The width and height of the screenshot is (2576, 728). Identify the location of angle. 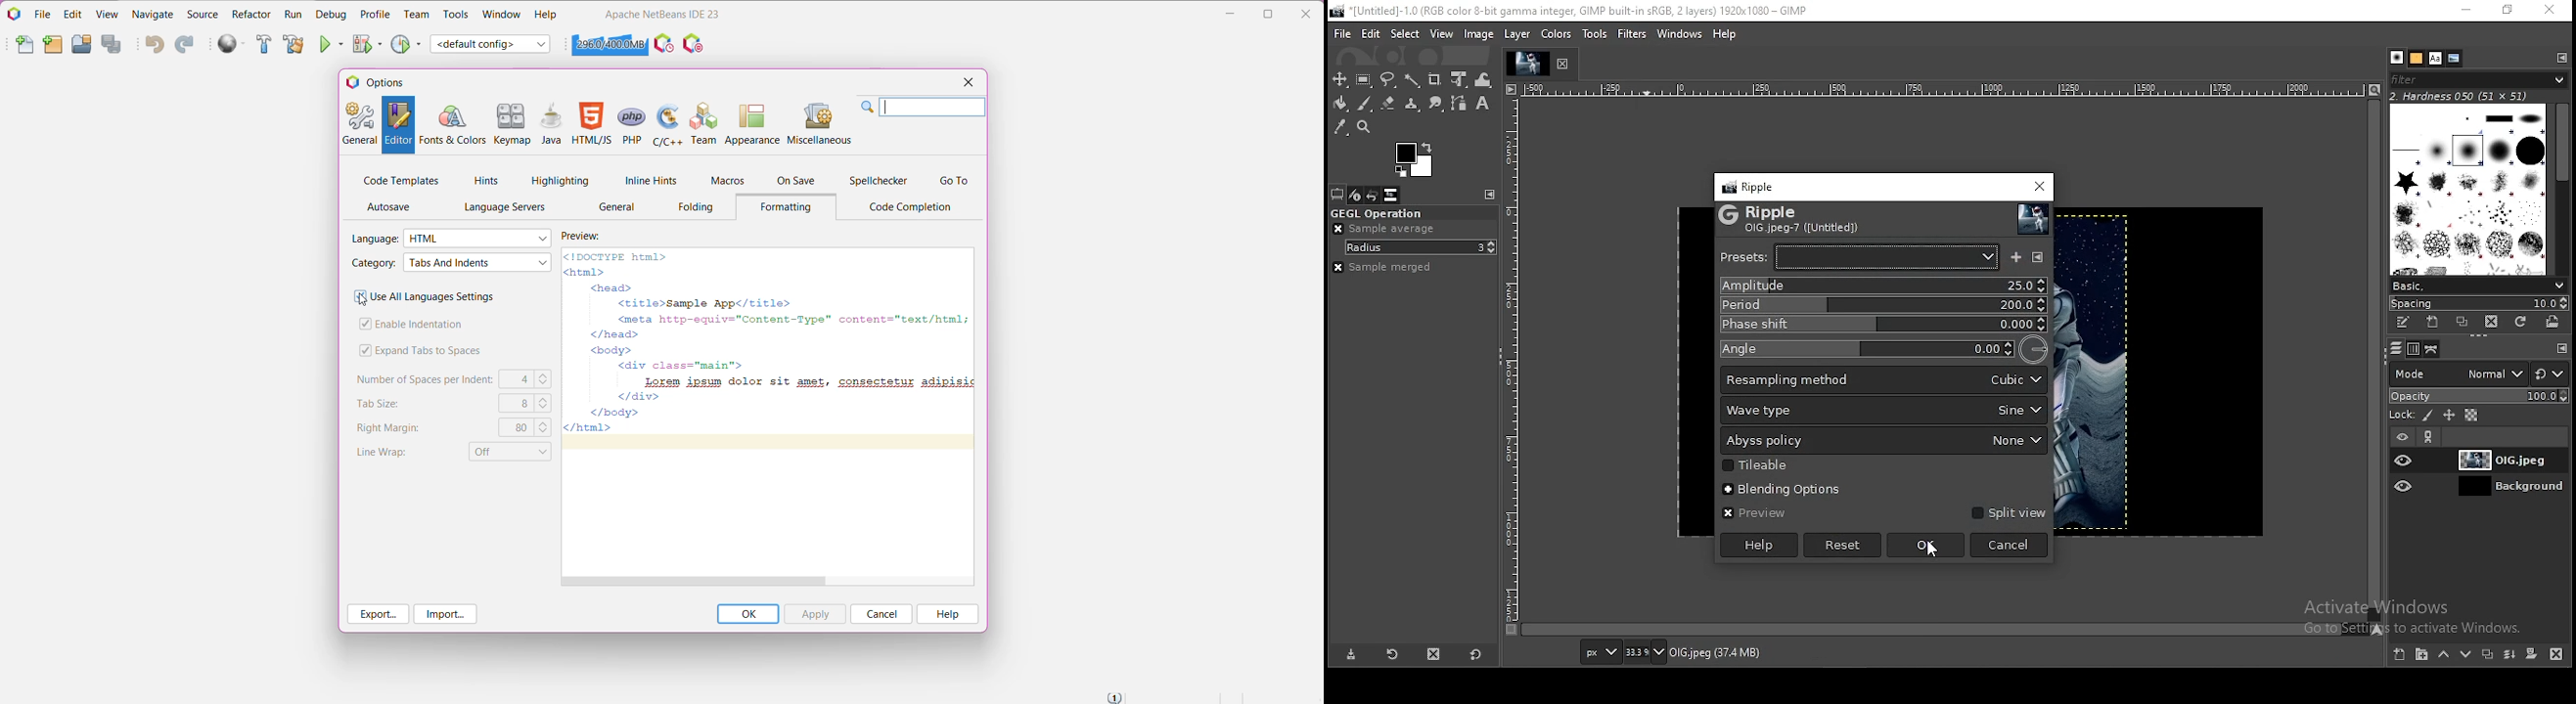
(1885, 349).